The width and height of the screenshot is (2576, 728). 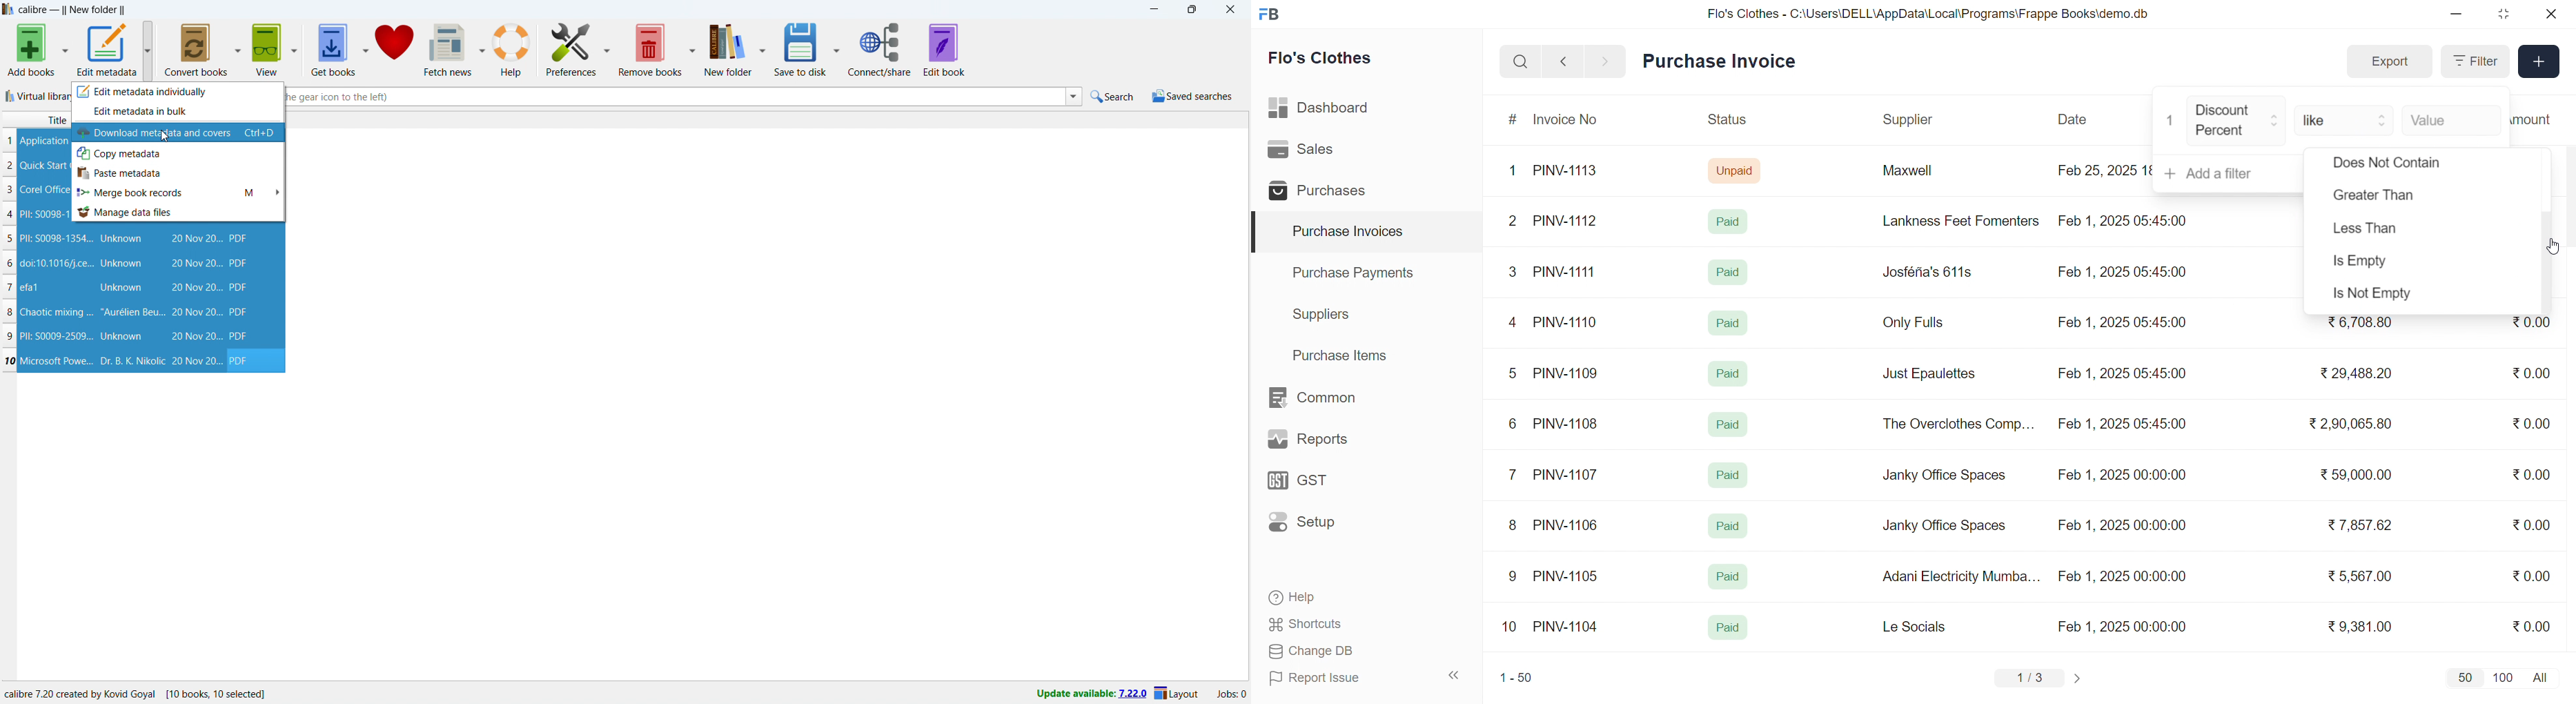 I want to click on Is Not Empty, so click(x=2385, y=295).